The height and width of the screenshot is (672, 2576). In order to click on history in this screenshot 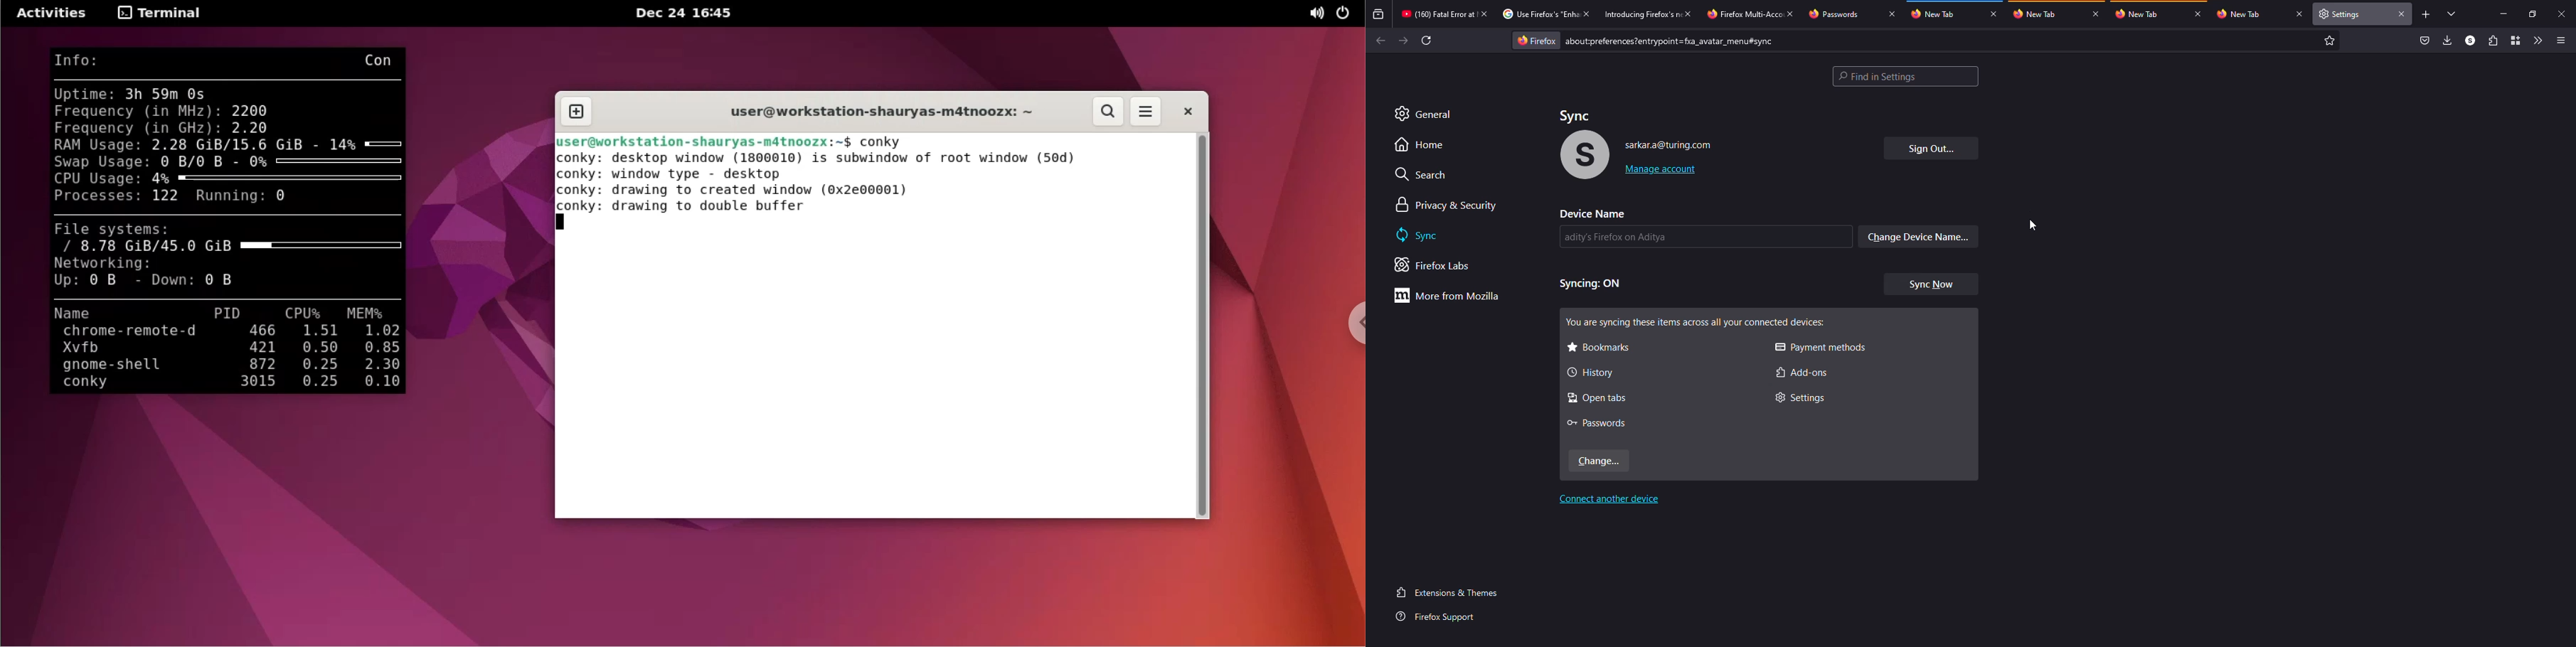, I will do `click(1592, 371)`.